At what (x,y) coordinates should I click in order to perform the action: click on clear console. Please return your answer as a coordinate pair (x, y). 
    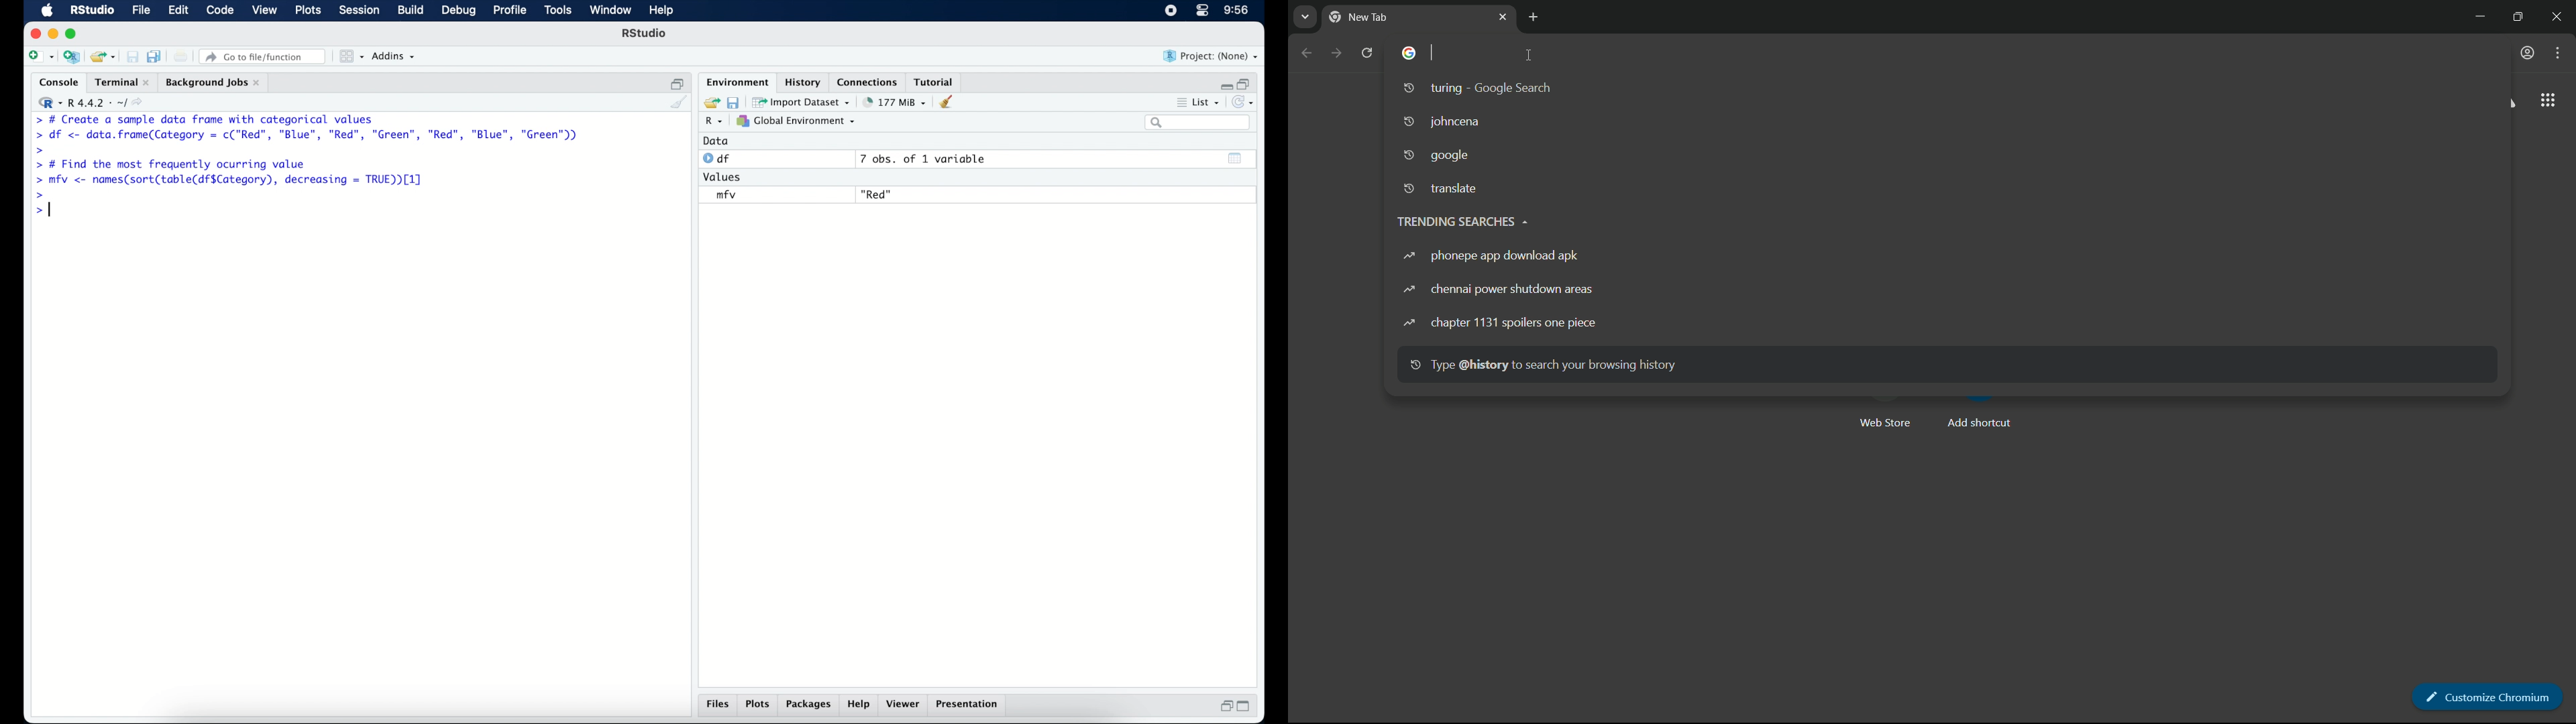
    Looking at the image, I should click on (680, 103).